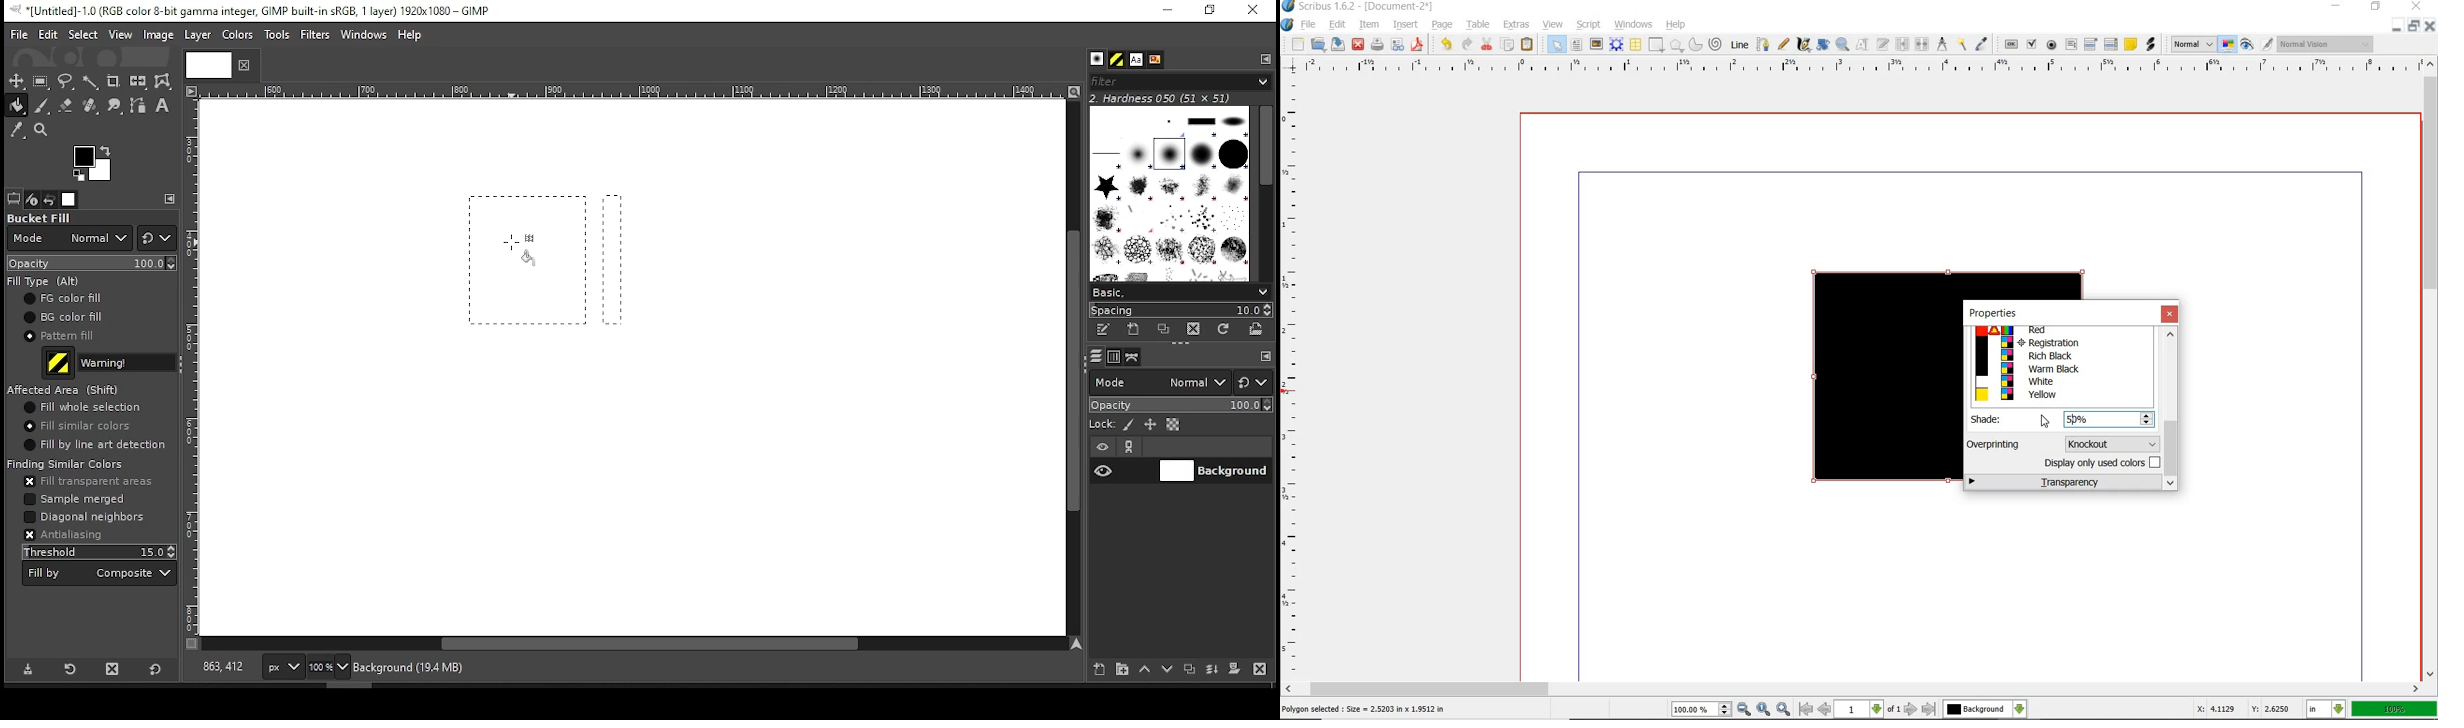 This screenshot has width=2464, height=728. I want to click on edit content of frame, so click(1861, 45).